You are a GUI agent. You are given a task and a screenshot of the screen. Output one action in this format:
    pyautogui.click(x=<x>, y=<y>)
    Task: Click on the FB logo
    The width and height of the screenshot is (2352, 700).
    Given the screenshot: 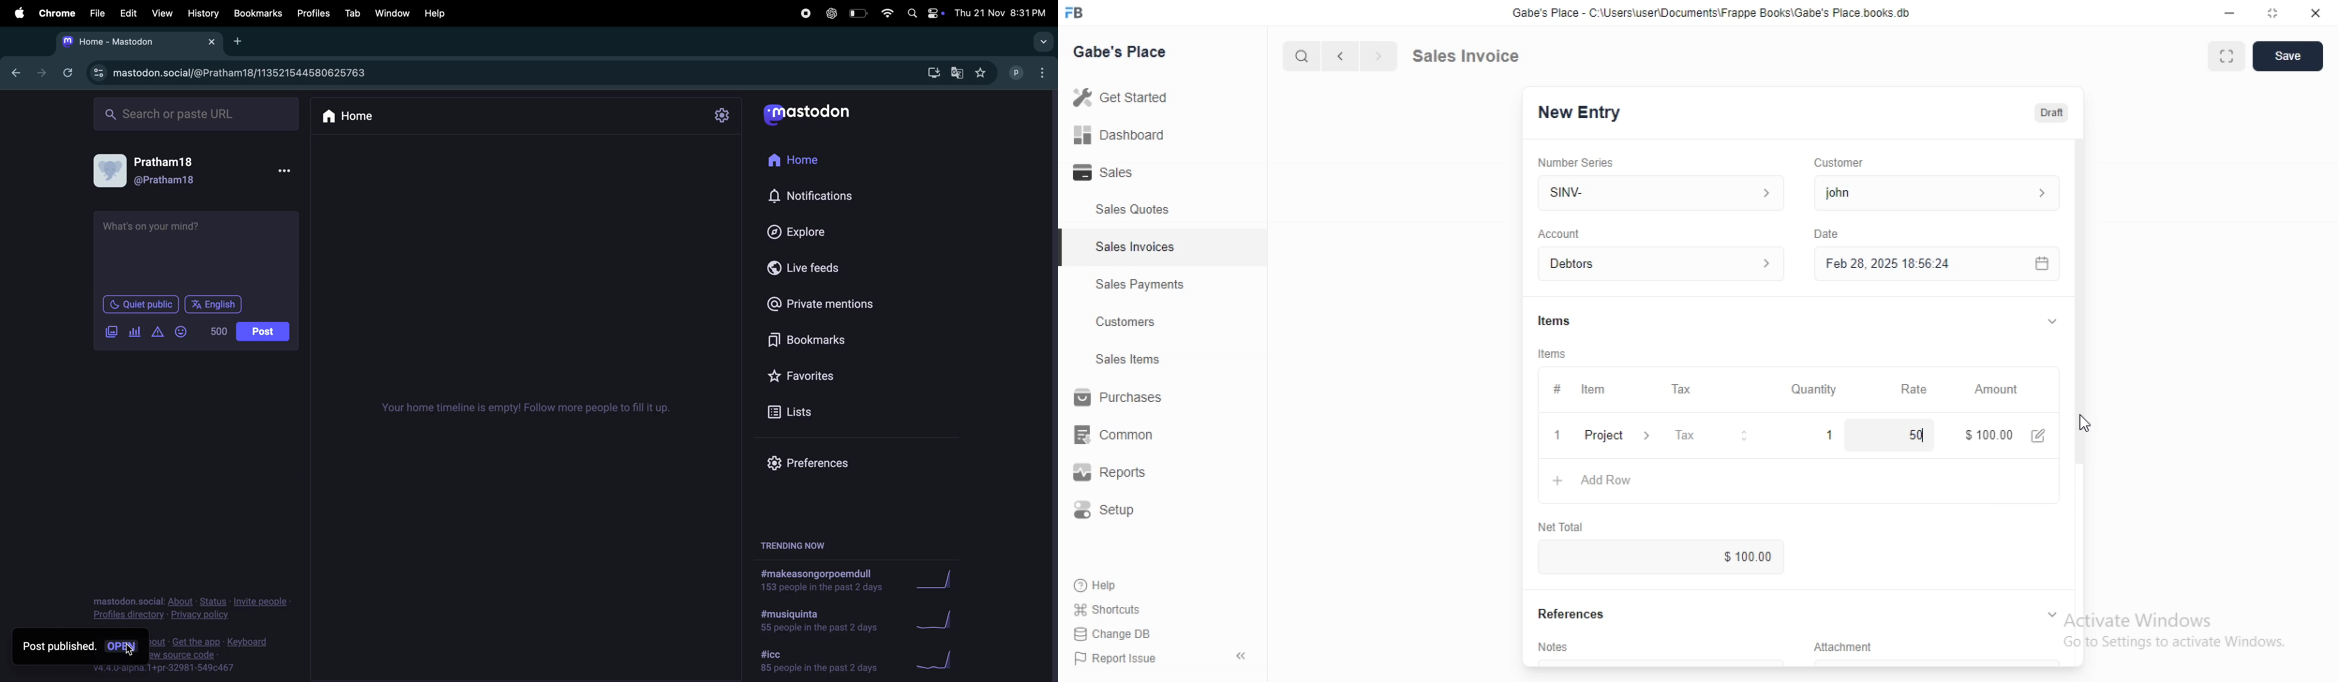 What is the action you would take?
    pyautogui.click(x=1078, y=13)
    